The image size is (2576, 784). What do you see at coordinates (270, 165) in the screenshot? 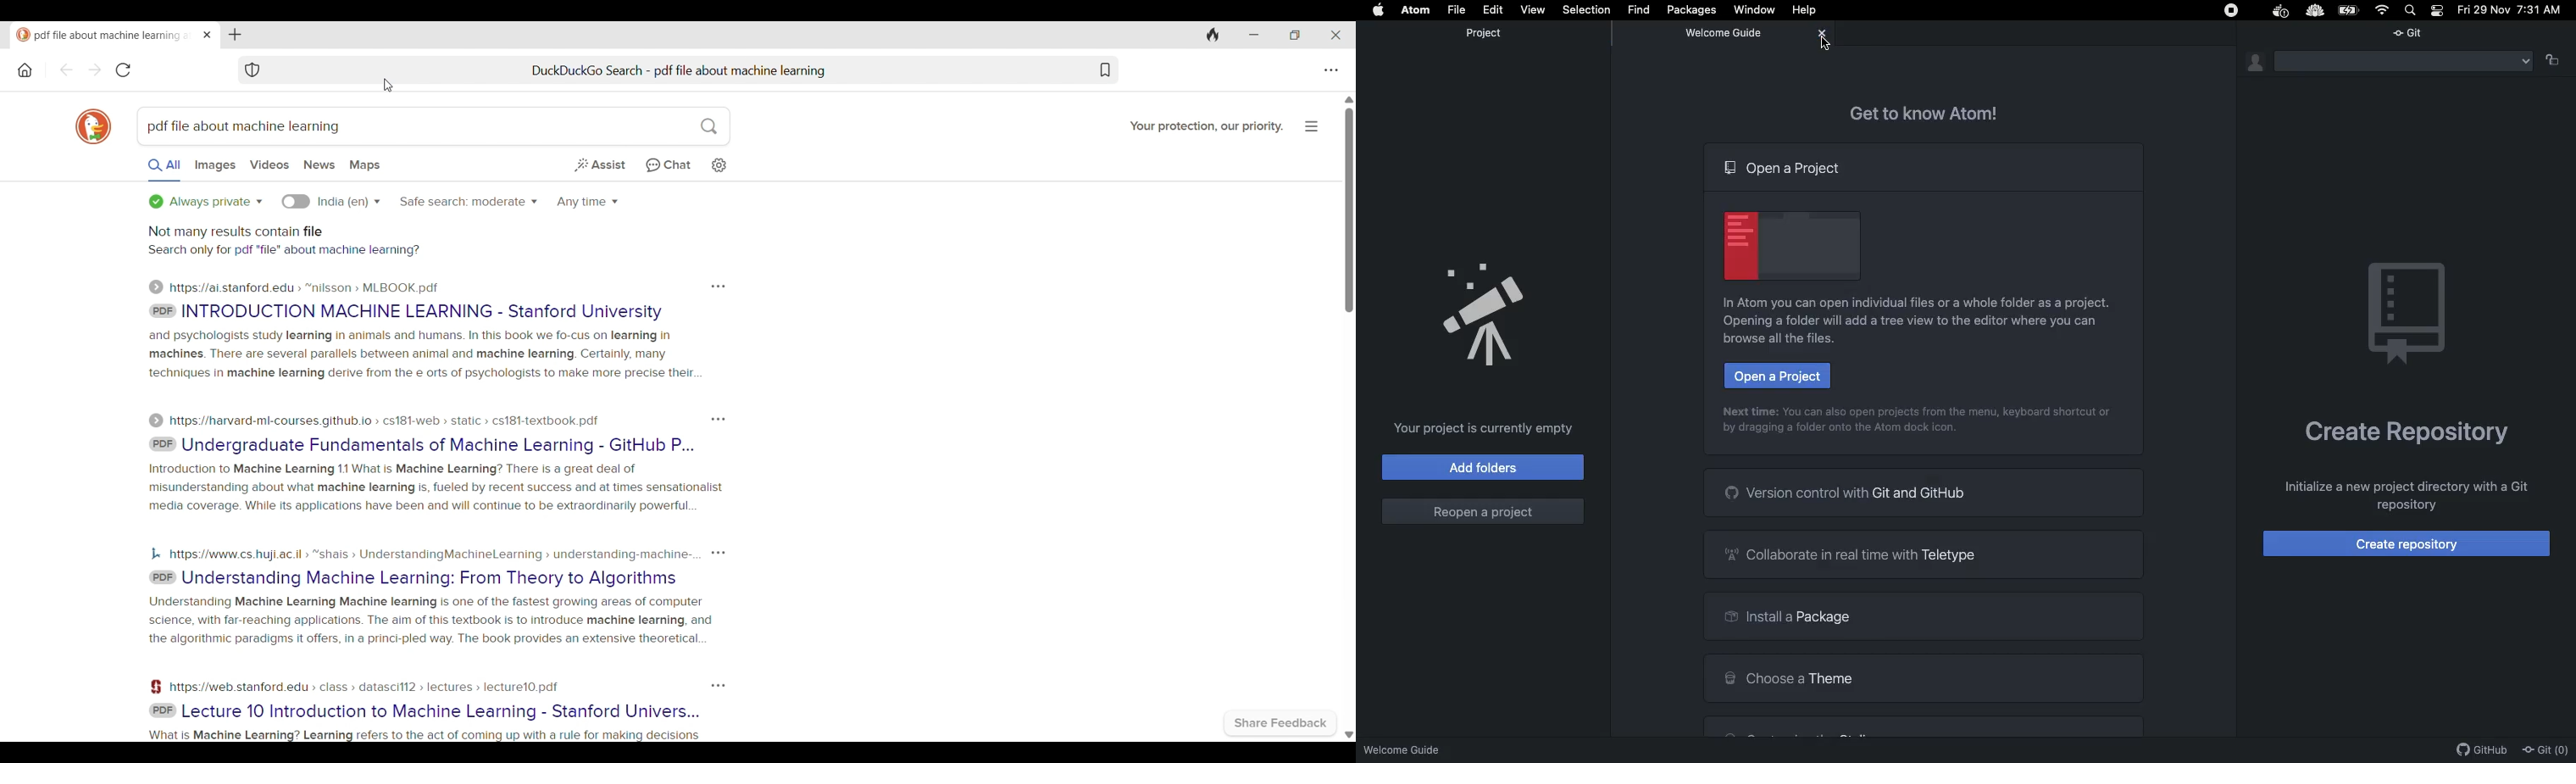
I see `Search videos` at bounding box center [270, 165].